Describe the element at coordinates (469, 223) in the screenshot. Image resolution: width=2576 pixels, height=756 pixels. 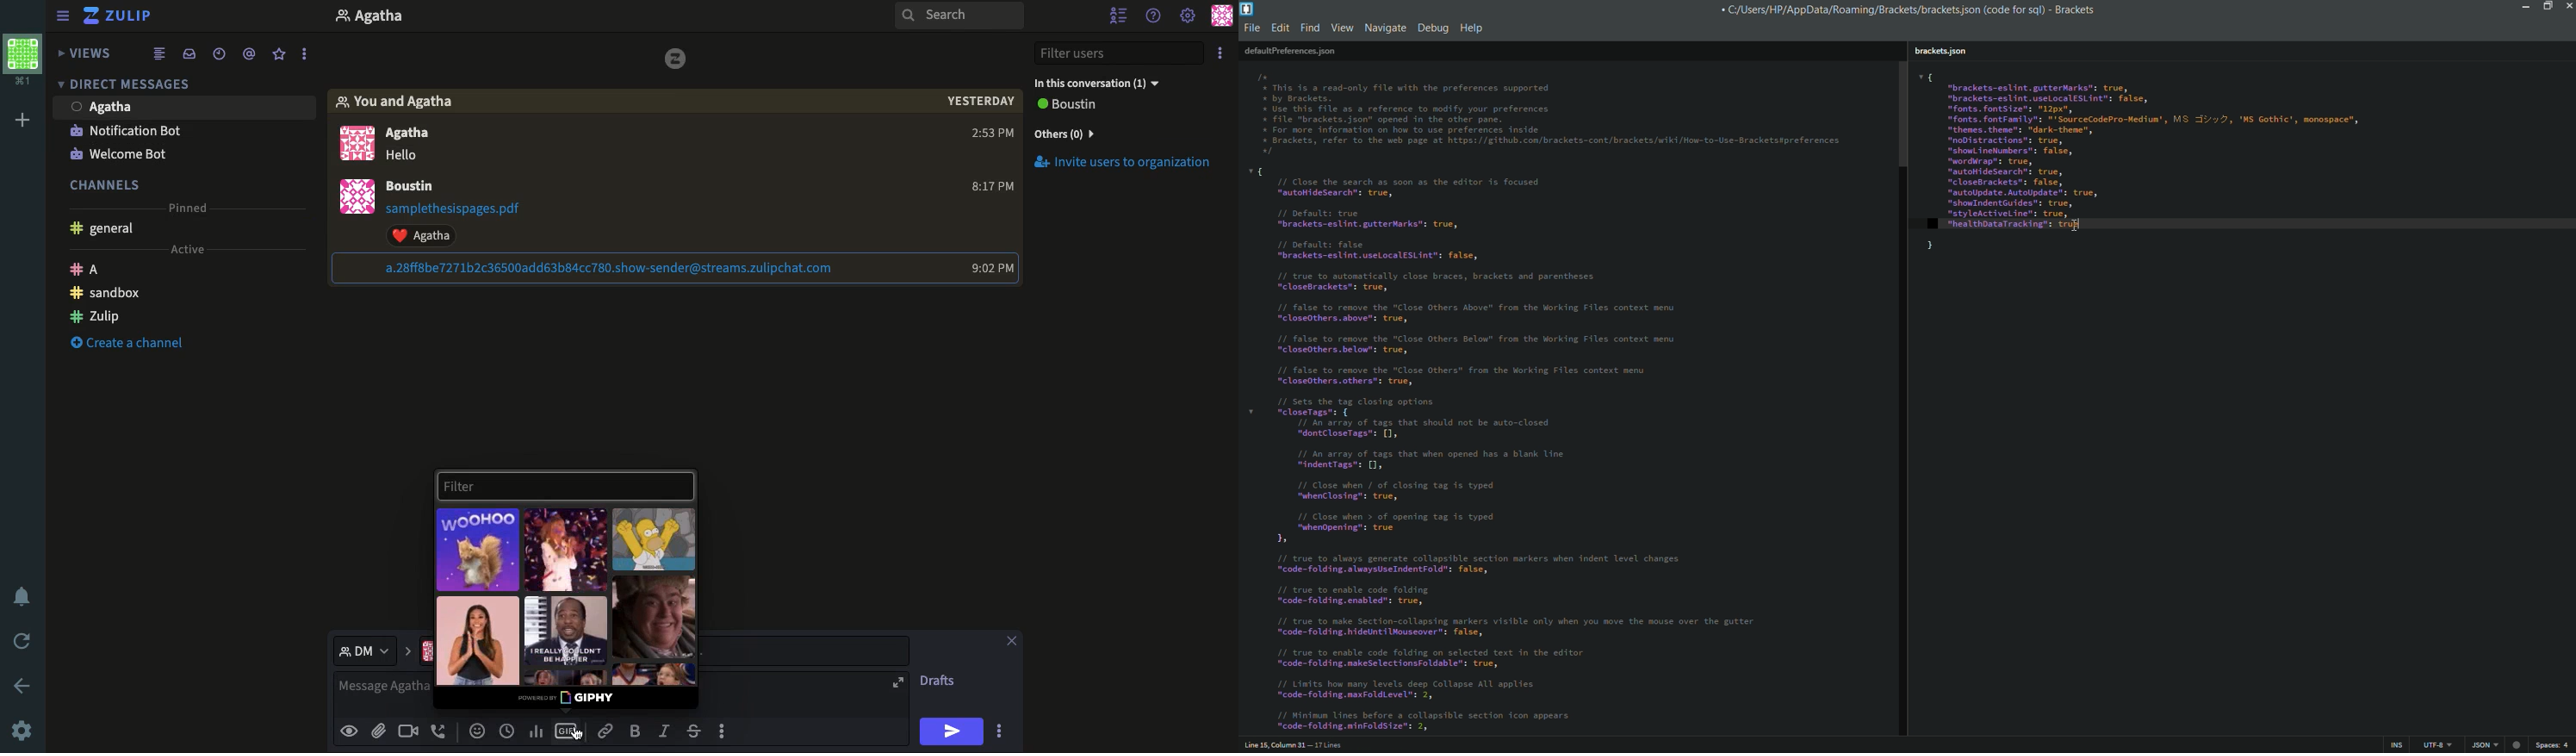
I see `Attachment` at that location.